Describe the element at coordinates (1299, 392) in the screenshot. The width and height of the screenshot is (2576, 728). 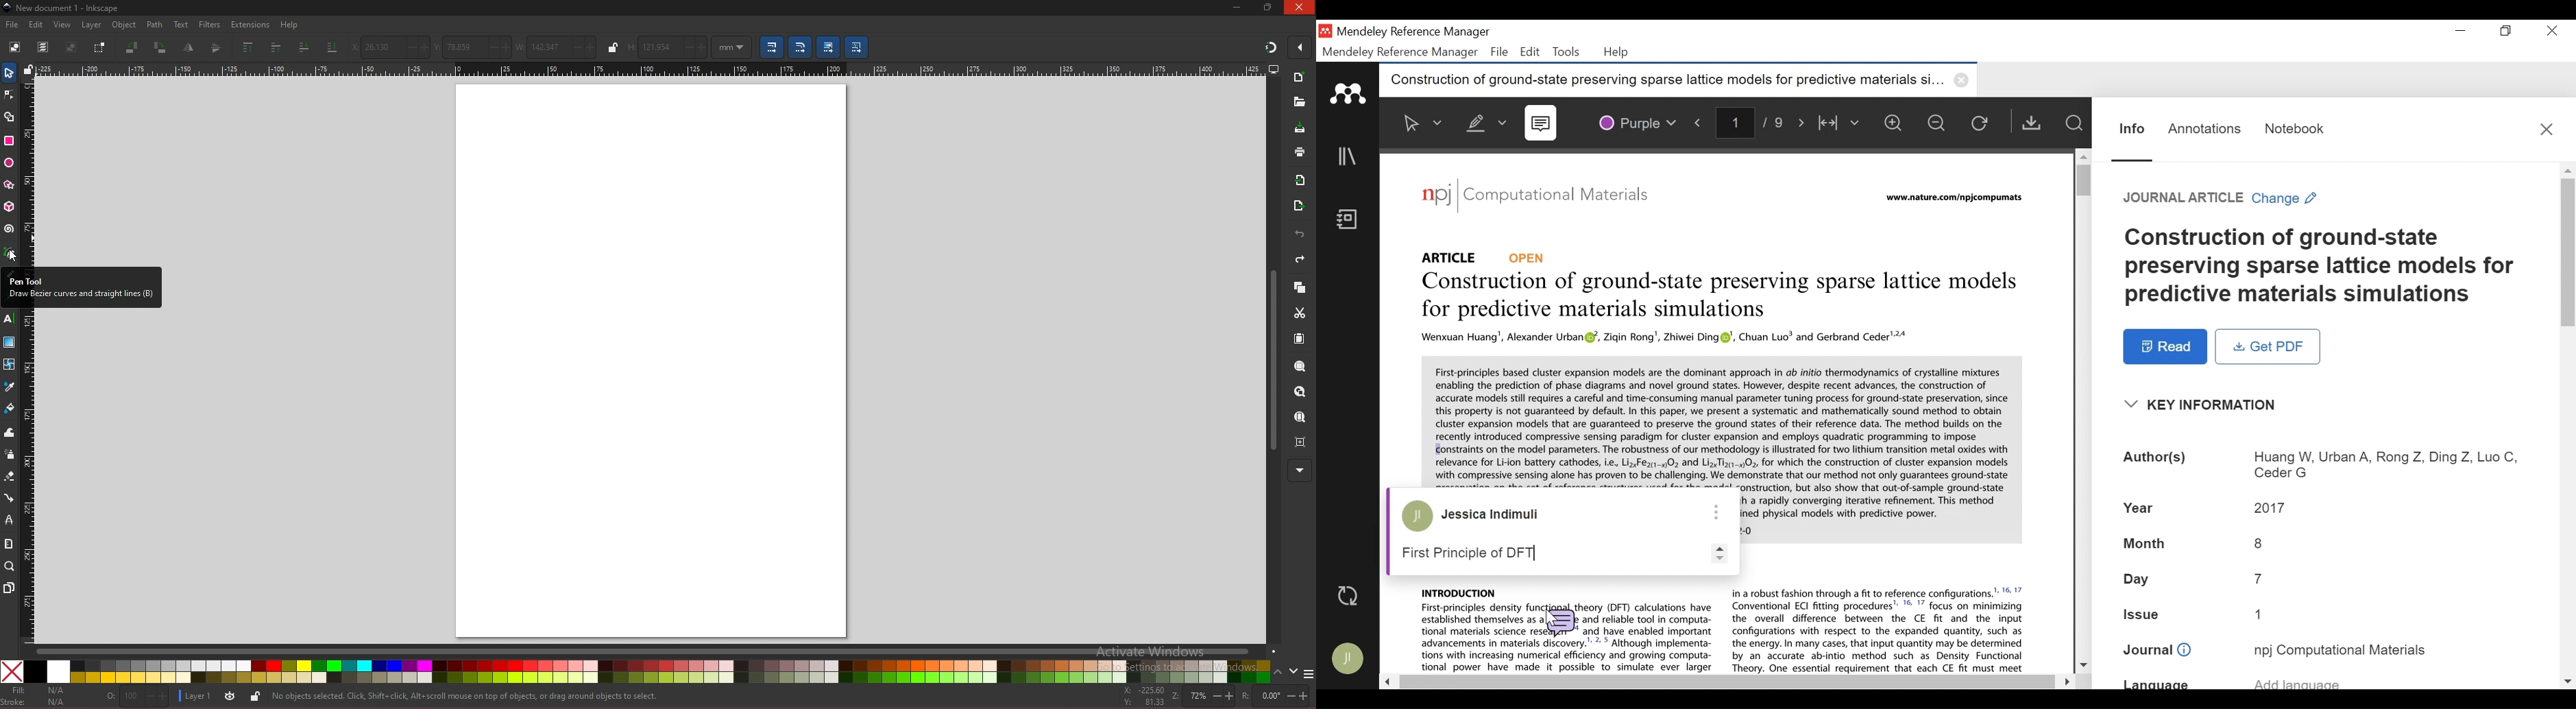
I see `zoom drawing` at that location.